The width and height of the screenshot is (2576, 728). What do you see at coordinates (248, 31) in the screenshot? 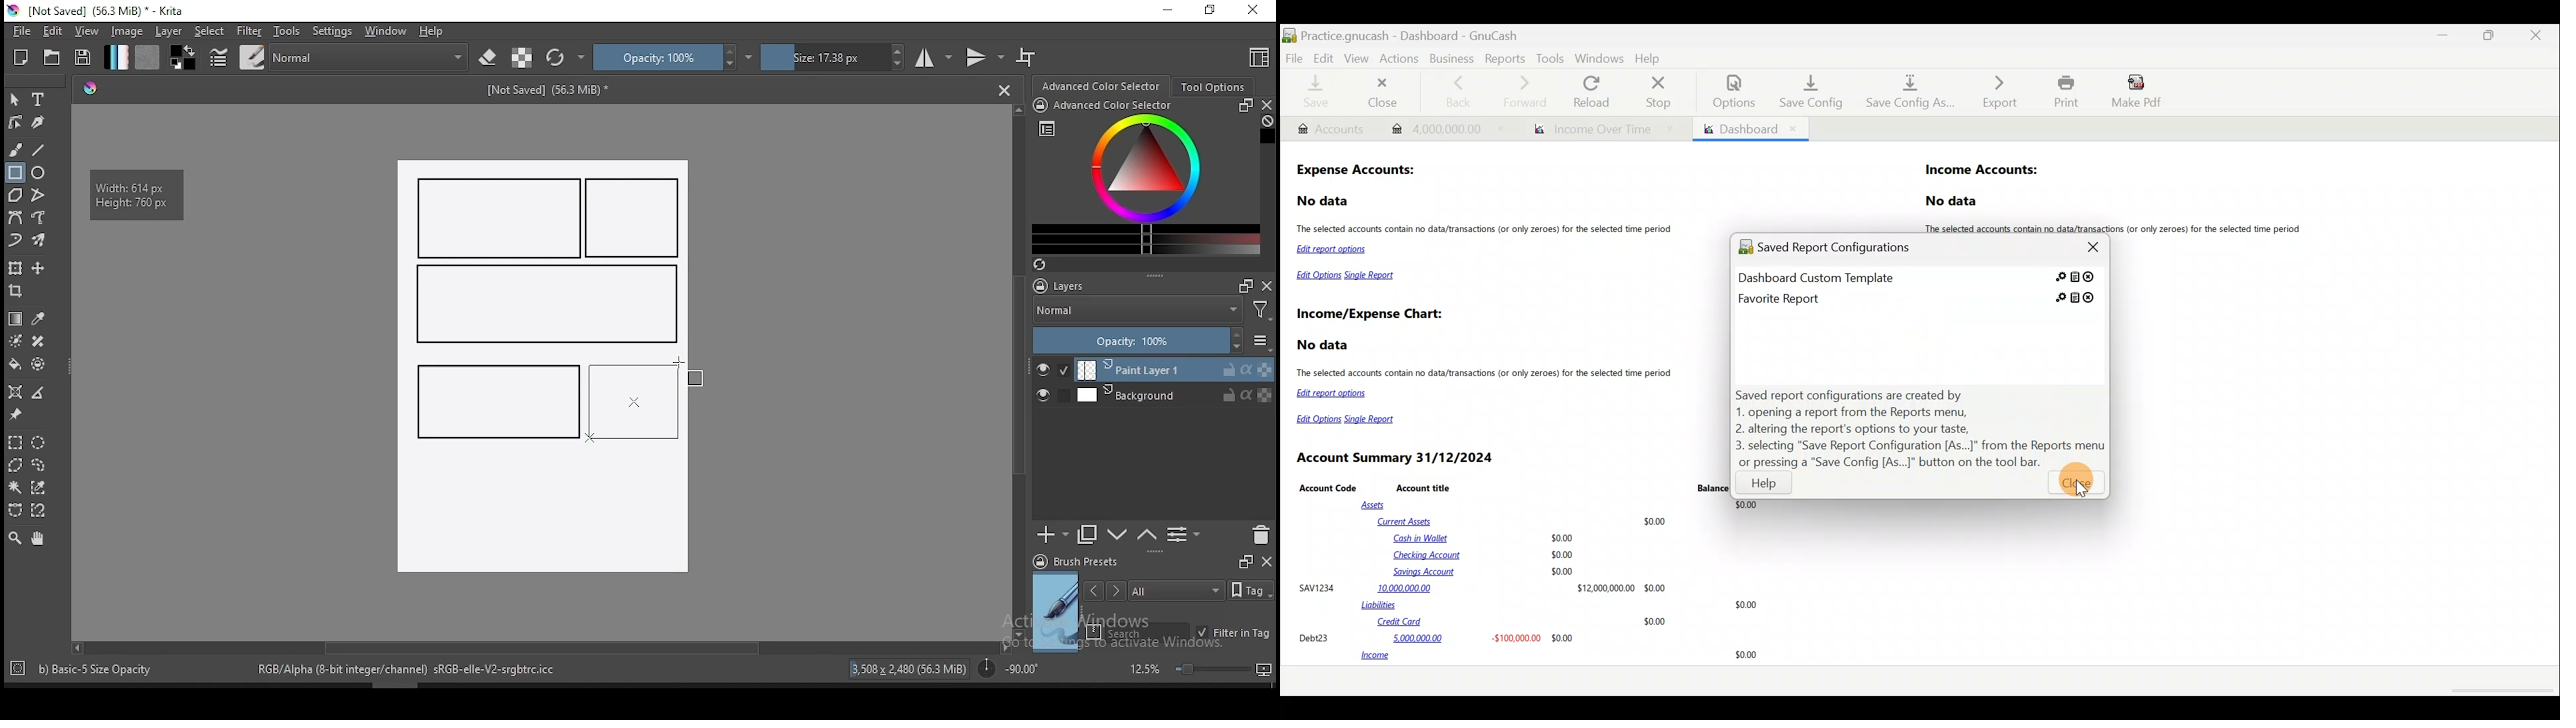
I see `filter` at bounding box center [248, 31].